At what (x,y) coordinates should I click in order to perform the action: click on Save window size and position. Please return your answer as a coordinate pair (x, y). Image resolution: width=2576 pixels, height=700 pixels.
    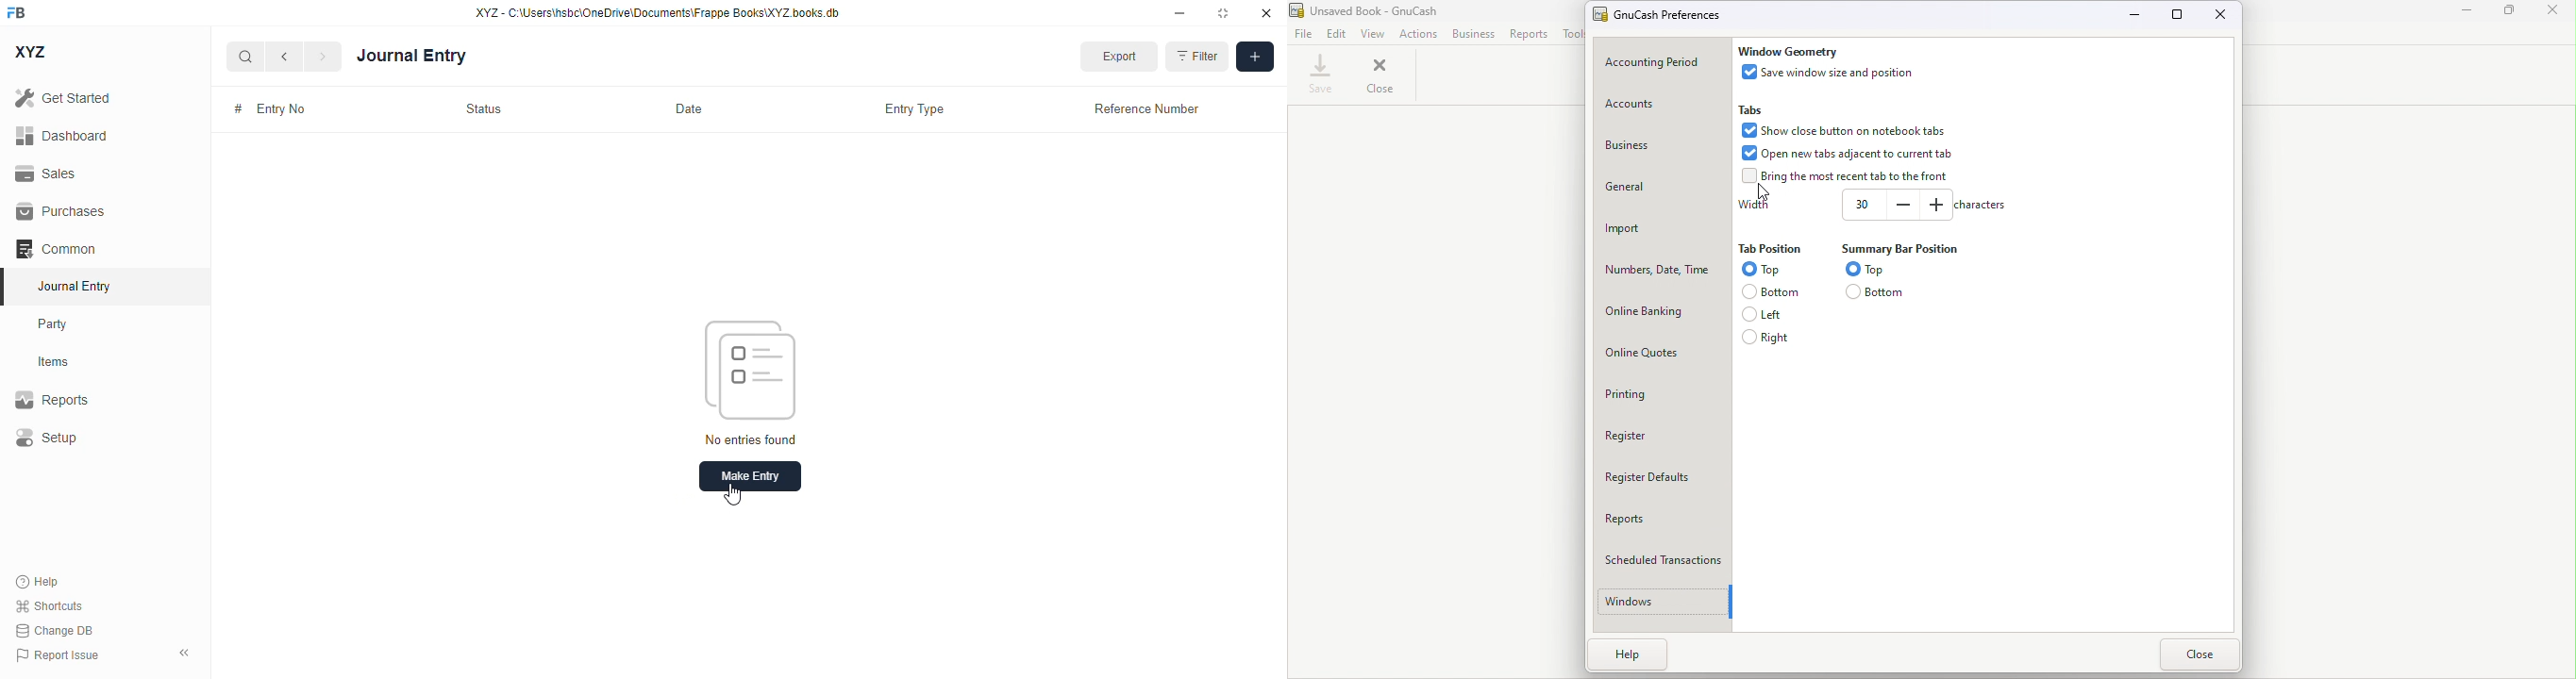
    Looking at the image, I should click on (1832, 72).